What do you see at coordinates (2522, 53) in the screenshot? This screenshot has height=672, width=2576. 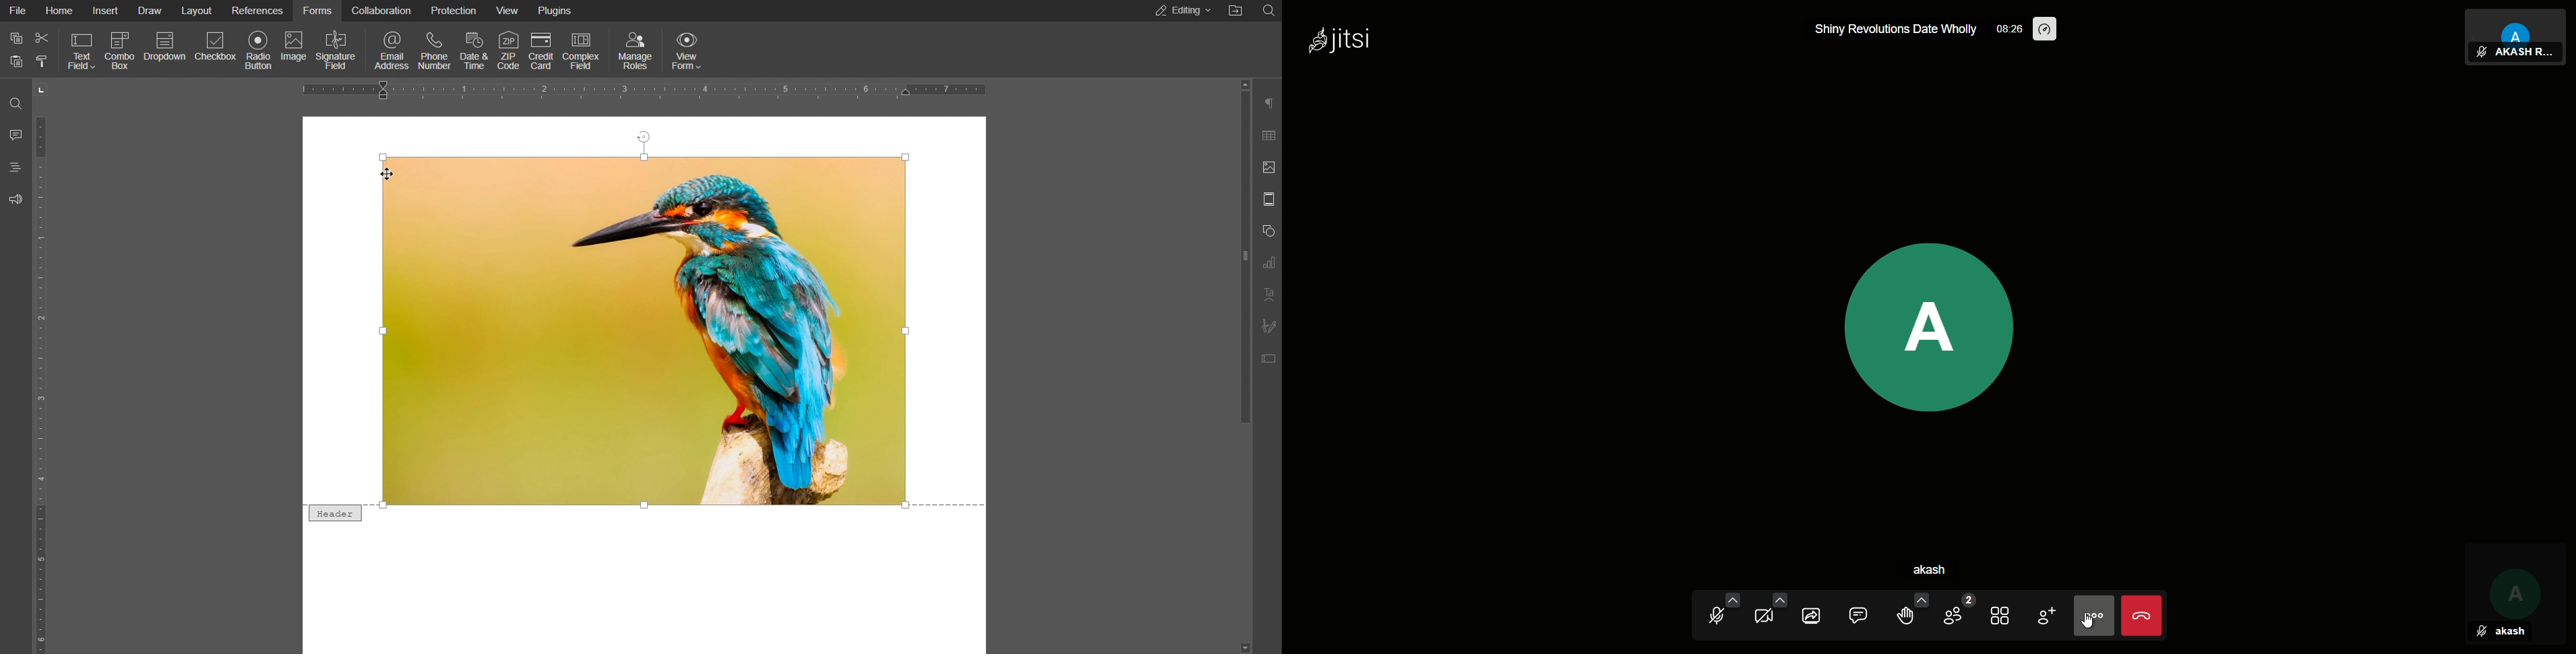 I see `participant name` at bounding box center [2522, 53].